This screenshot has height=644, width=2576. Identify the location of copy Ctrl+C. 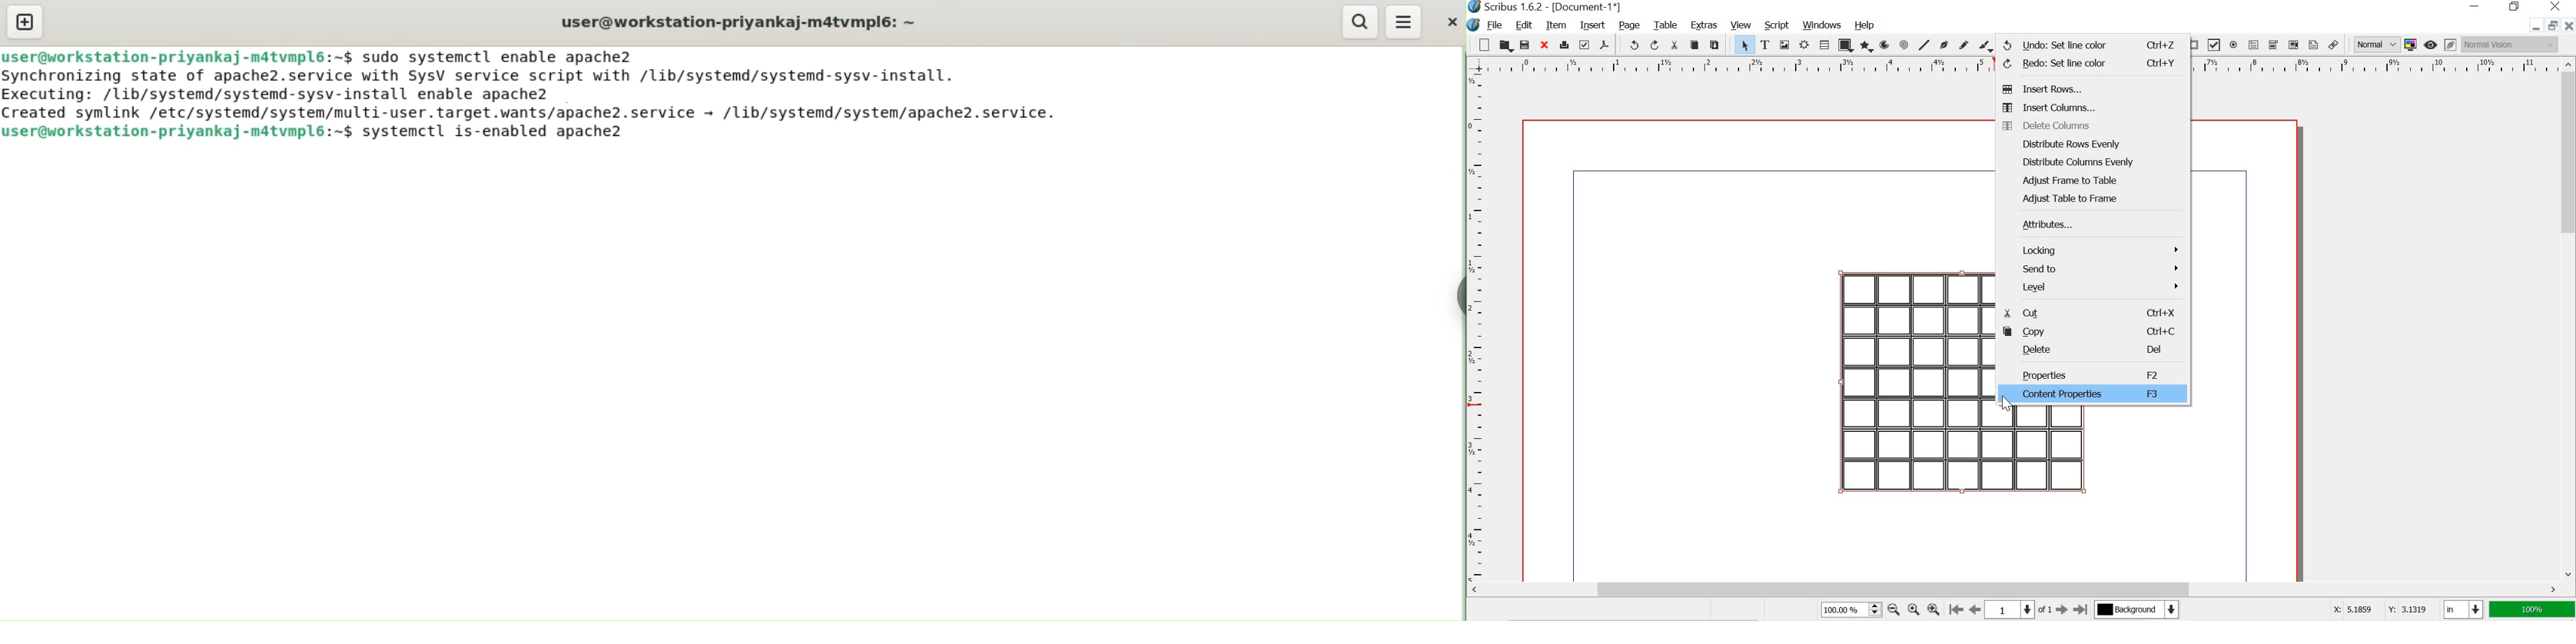
(2094, 331).